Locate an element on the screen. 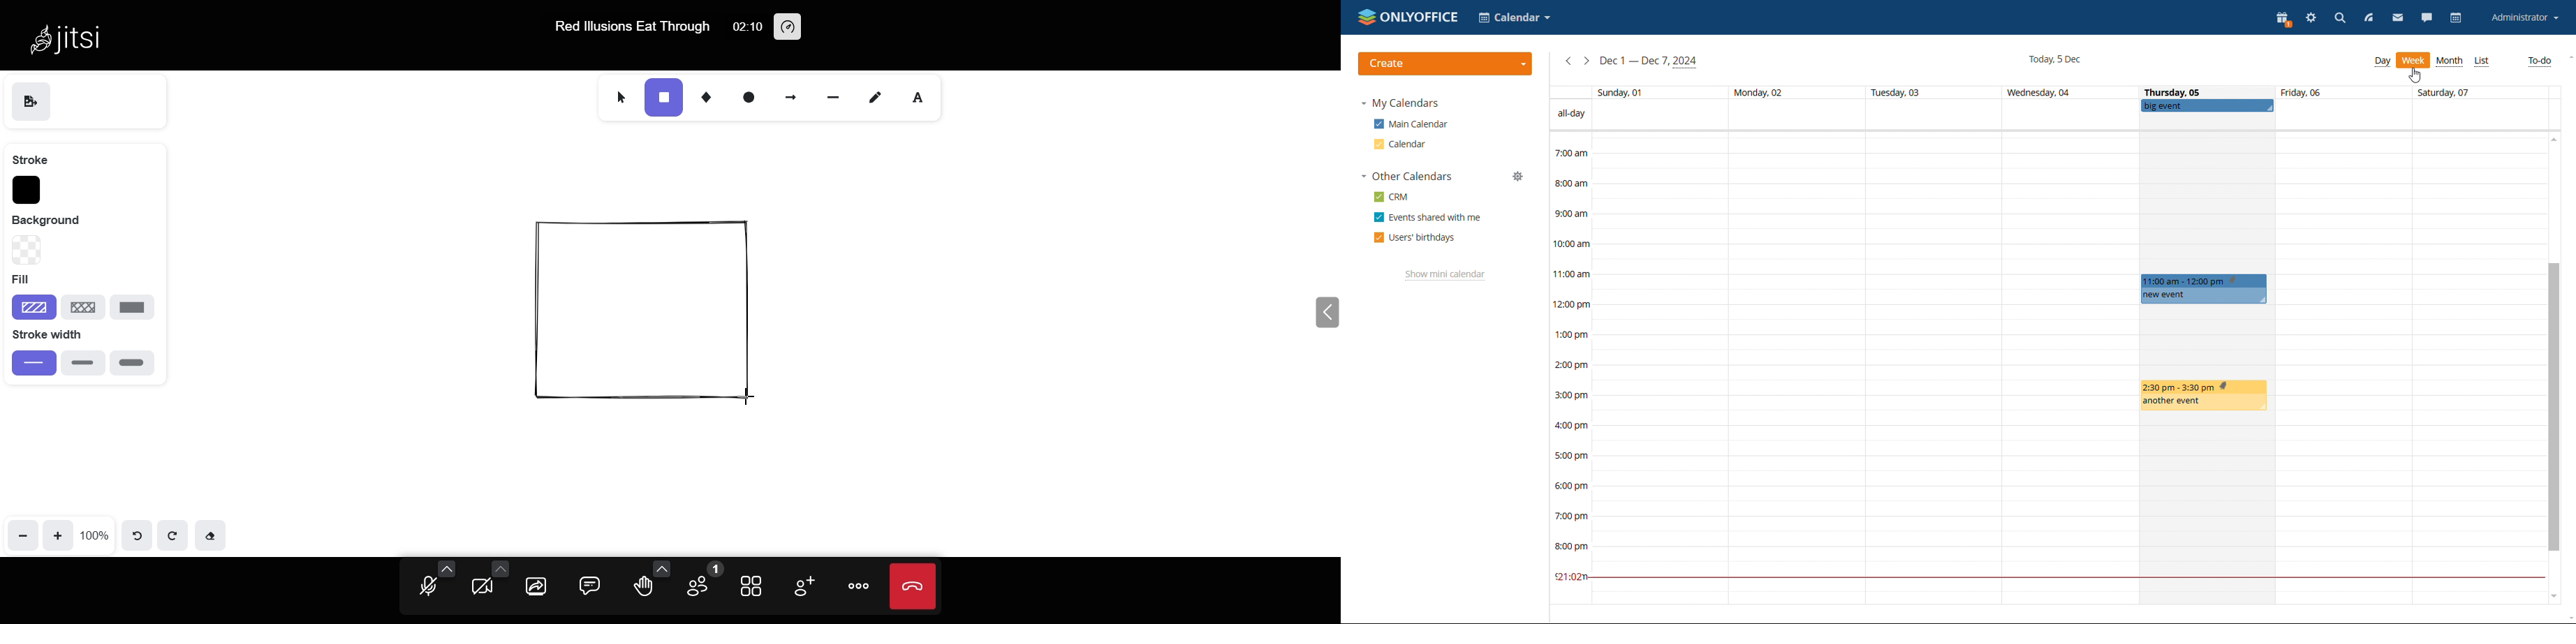 Image resolution: width=2576 pixels, height=644 pixels. participants is located at coordinates (700, 582).